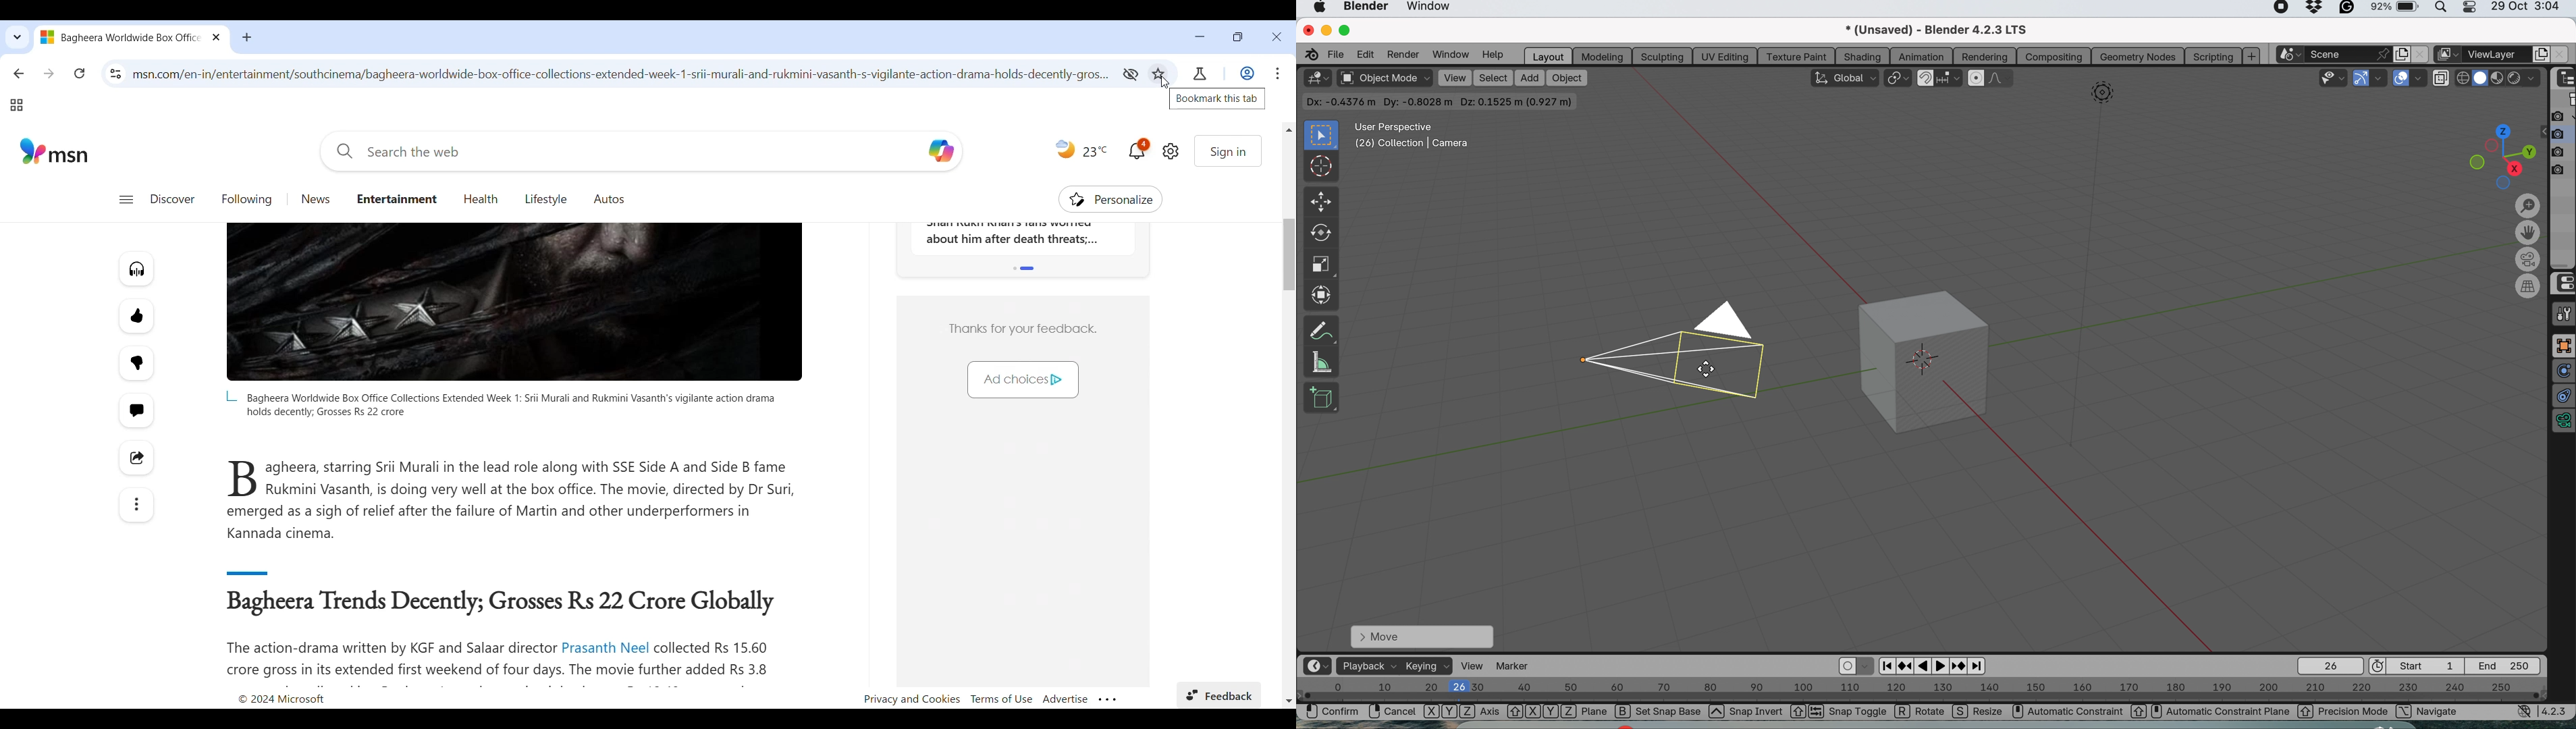 The height and width of the screenshot is (756, 2576). Describe the element at coordinates (2103, 95) in the screenshot. I see `image shape` at that location.